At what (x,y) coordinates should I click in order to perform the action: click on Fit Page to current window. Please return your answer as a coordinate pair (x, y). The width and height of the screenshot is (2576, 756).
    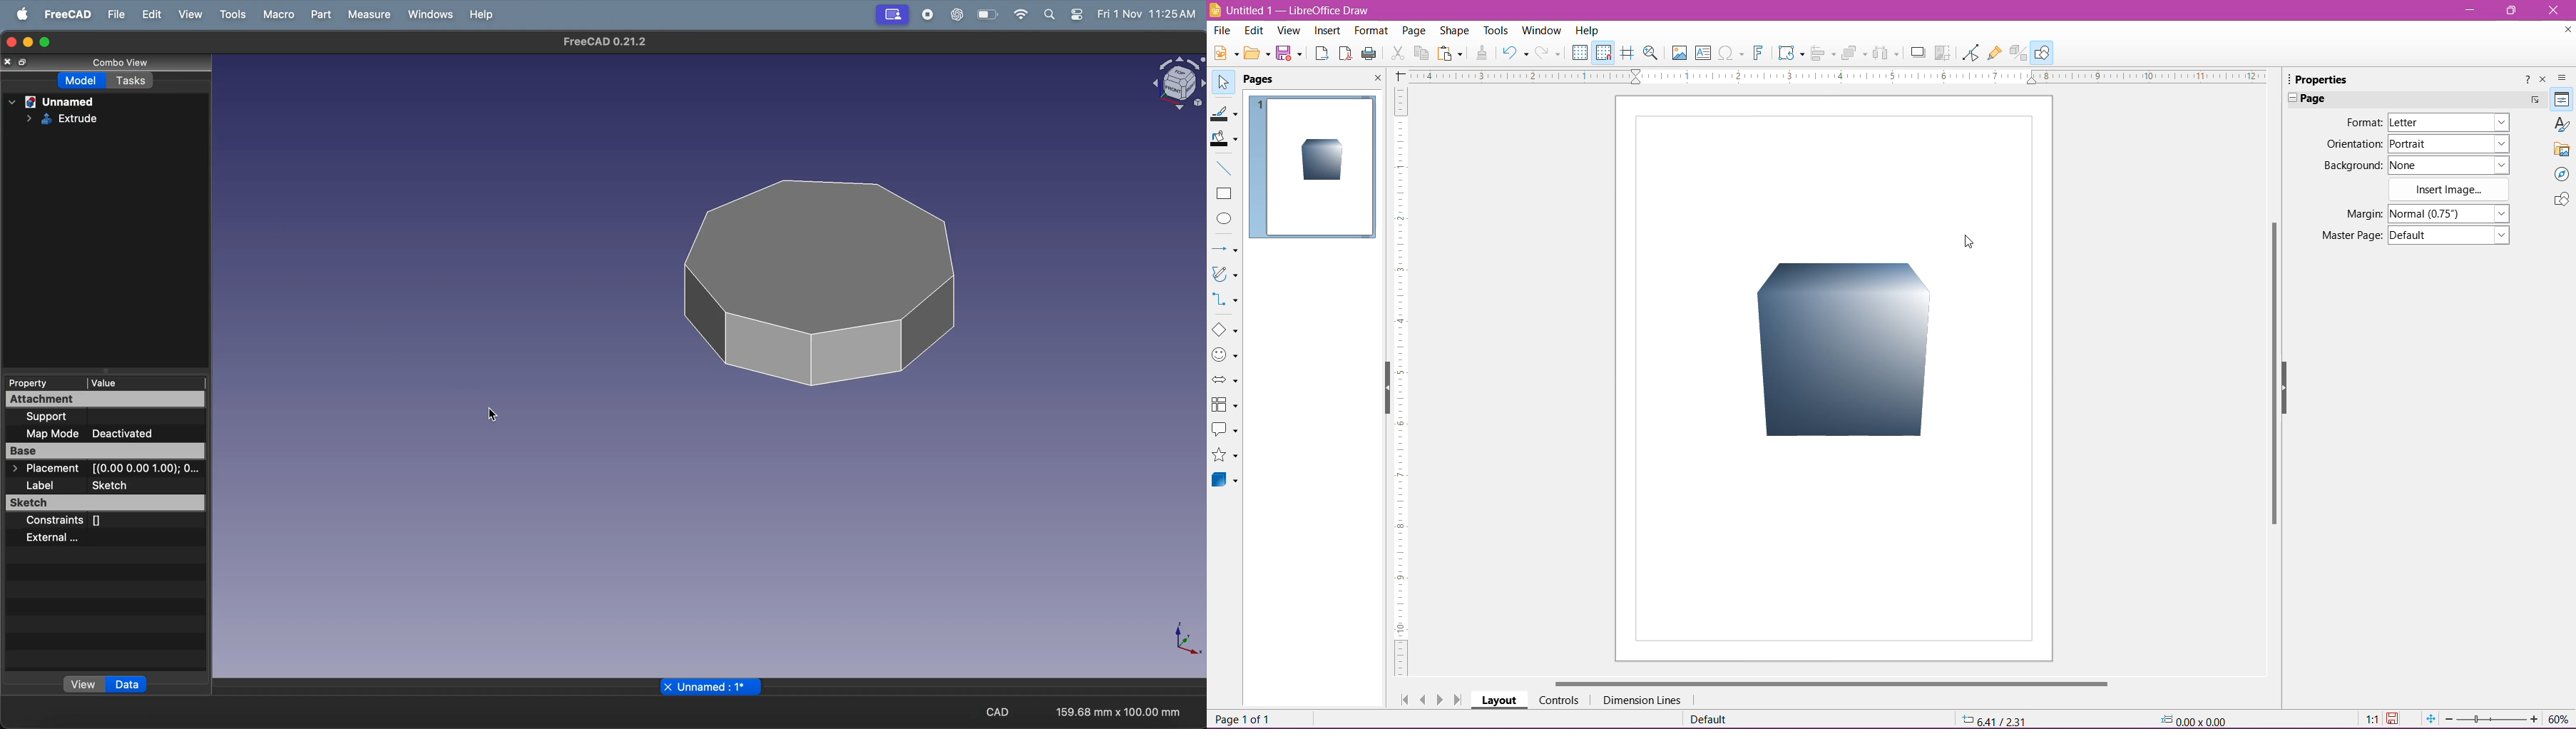
    Looking at the image, I should click on (2430, 719).